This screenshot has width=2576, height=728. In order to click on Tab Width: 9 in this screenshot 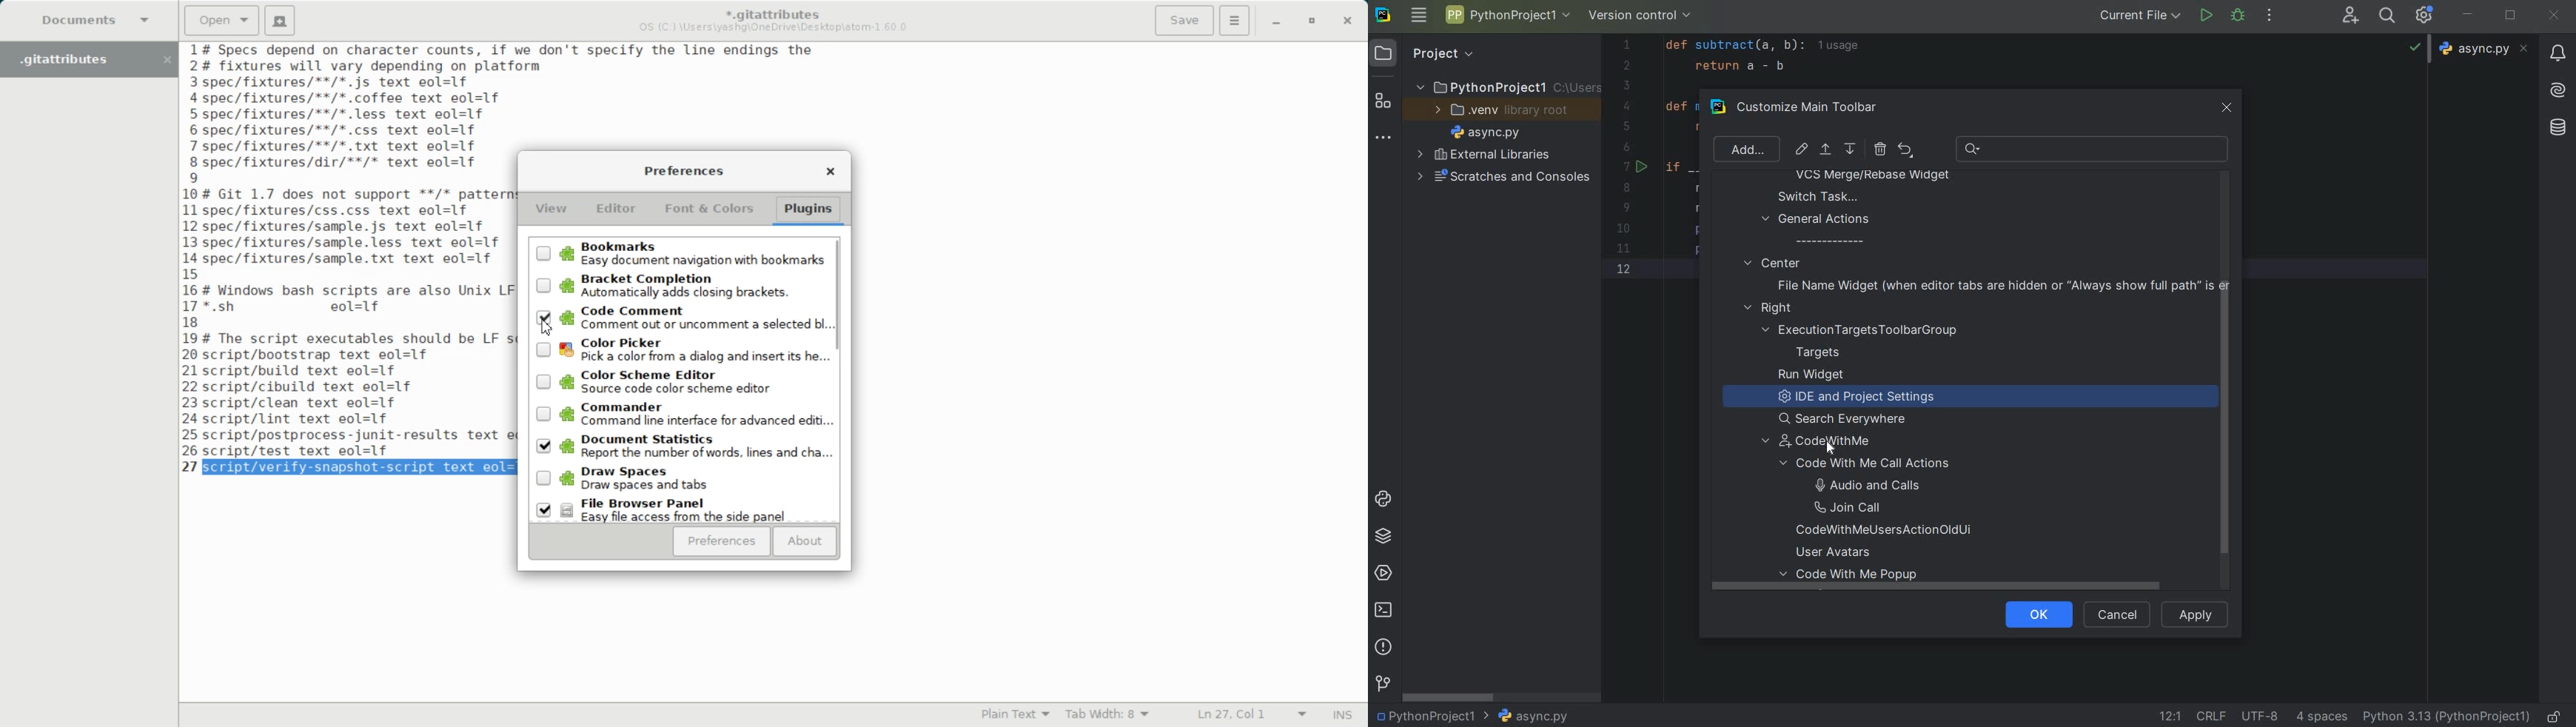, I will do `click(1109, 715)`.